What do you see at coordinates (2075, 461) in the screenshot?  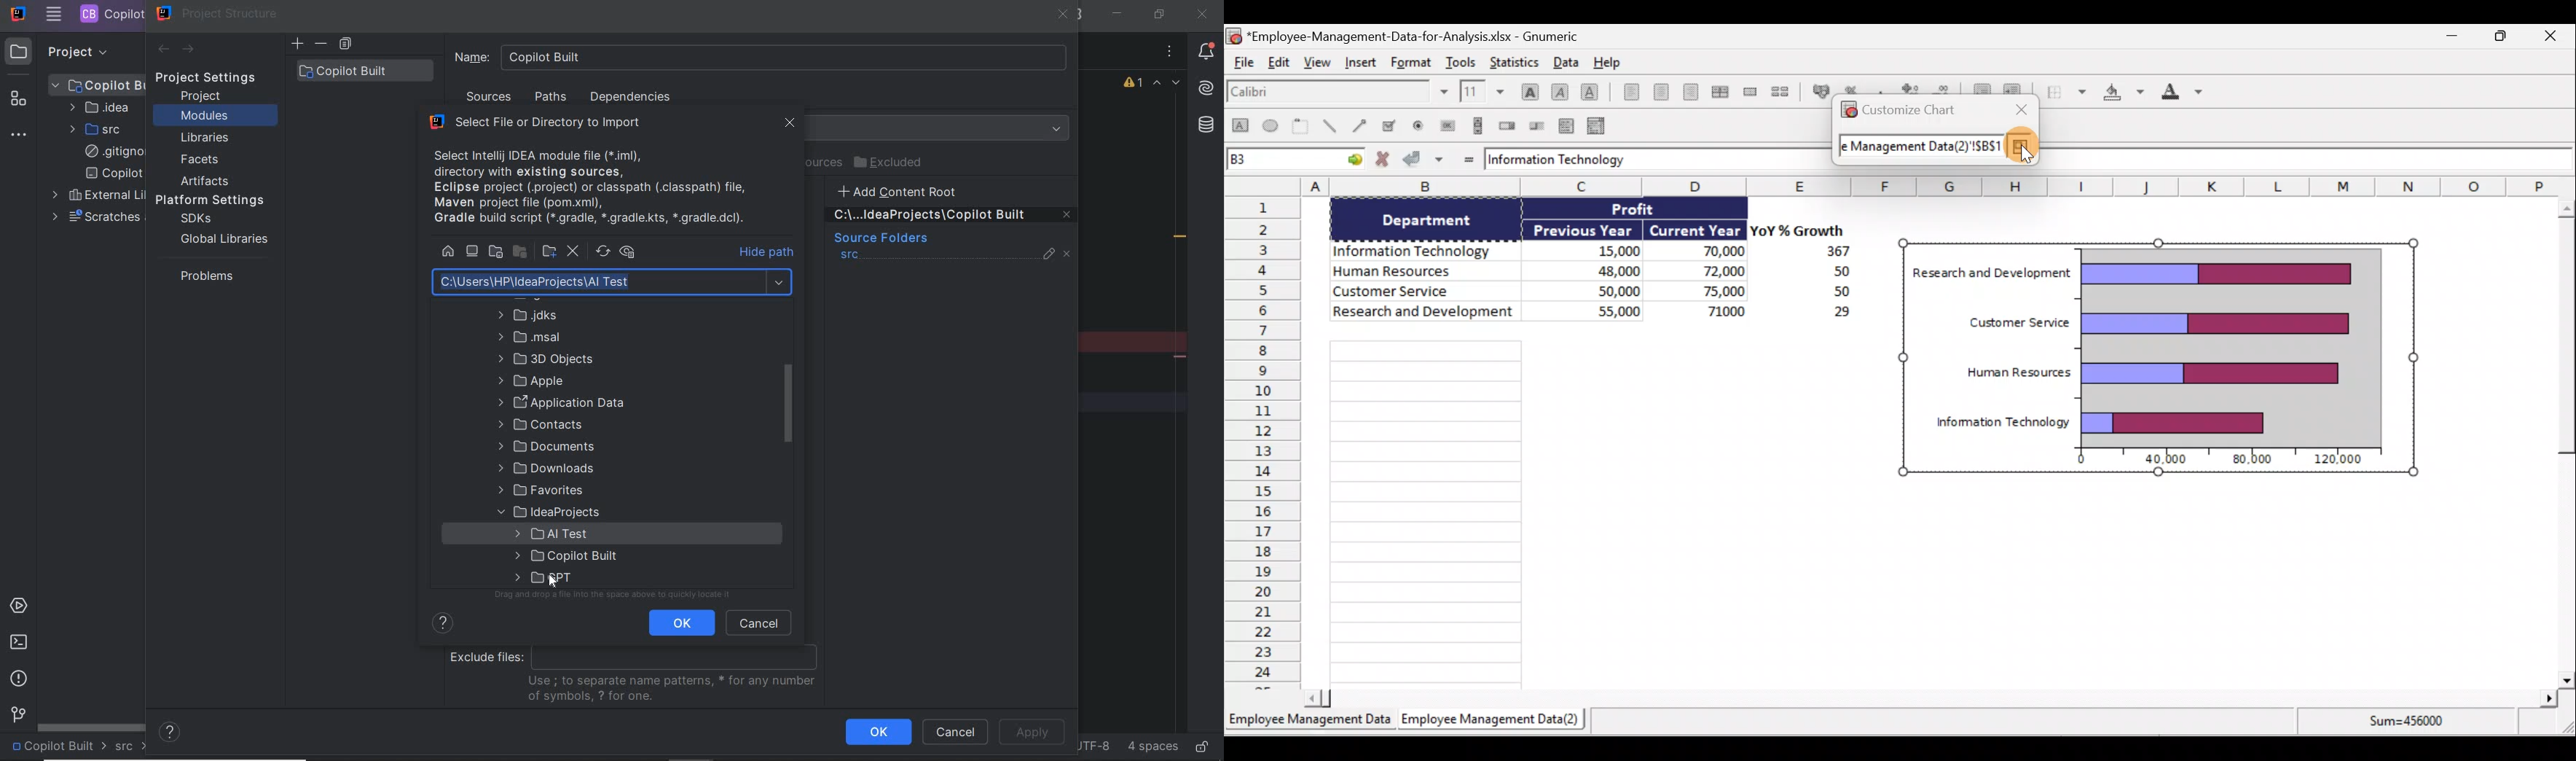 I see `0` at bounding box center [2075, 461].